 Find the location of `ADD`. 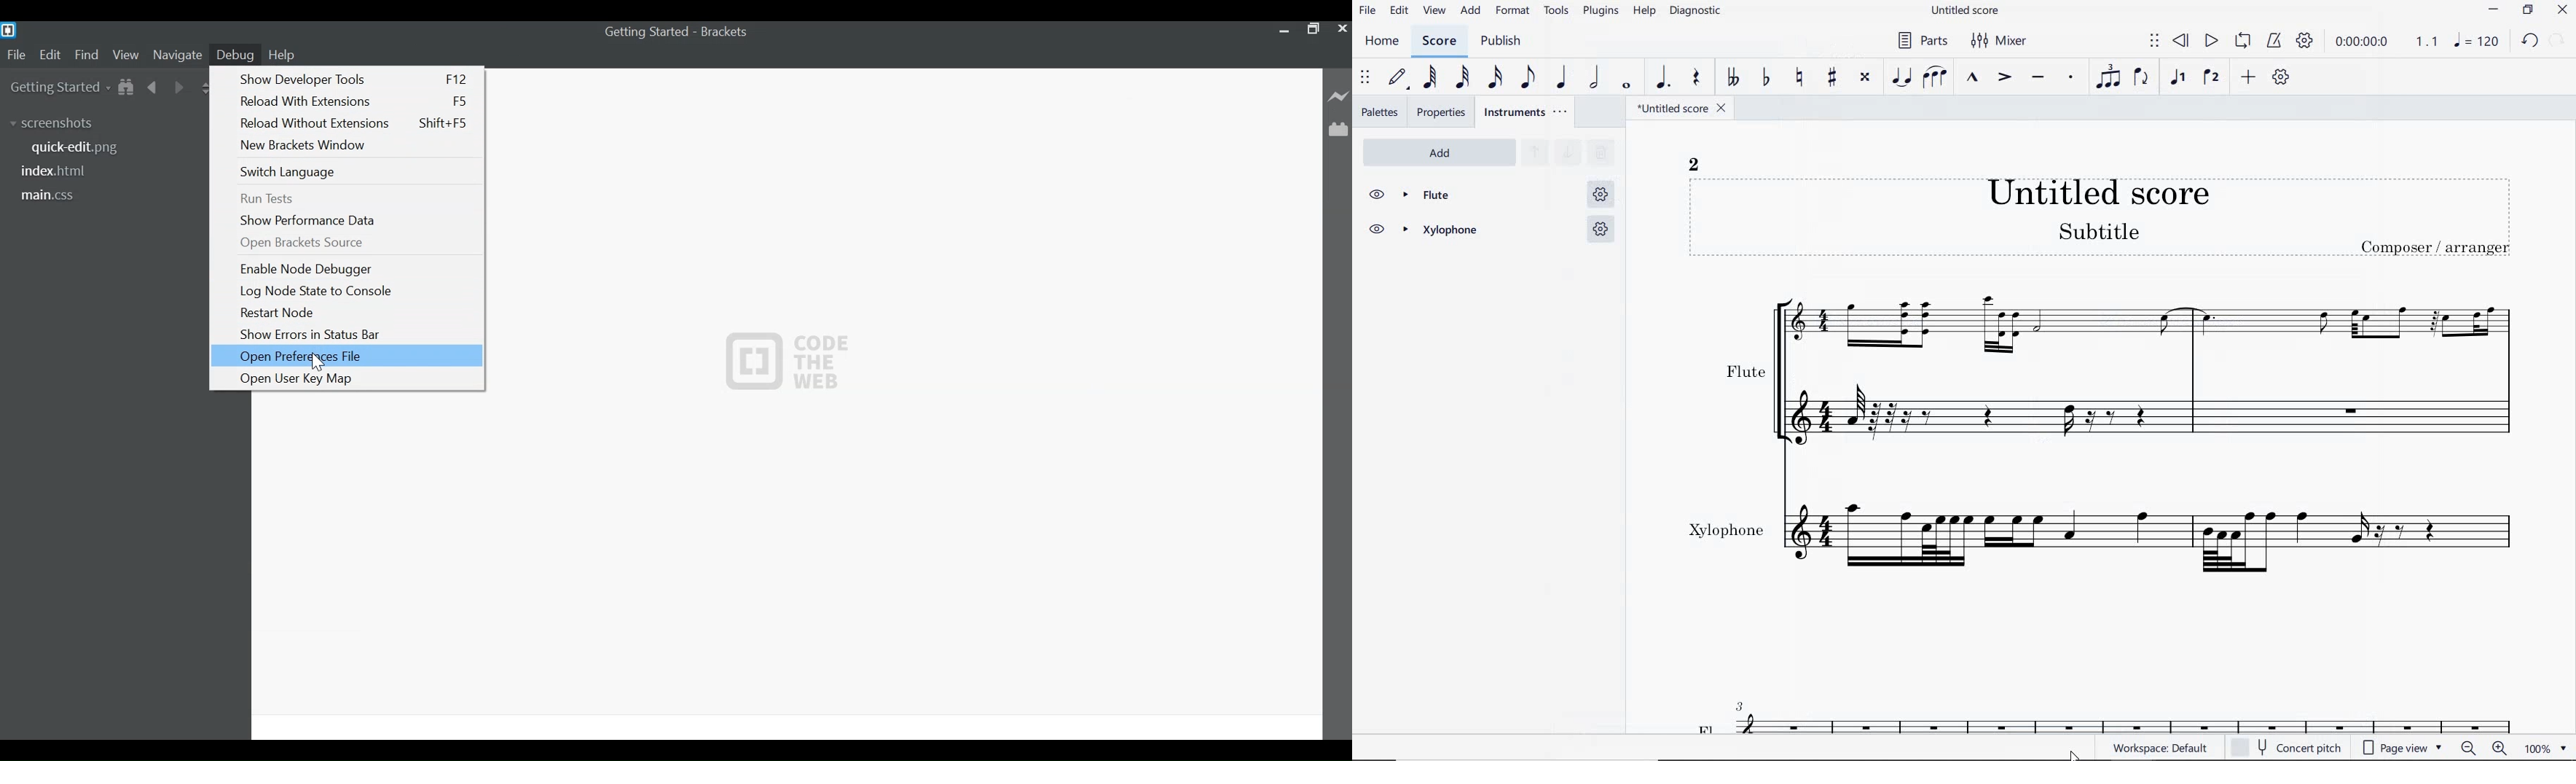

ADD is located at coordinates (1472, 10).